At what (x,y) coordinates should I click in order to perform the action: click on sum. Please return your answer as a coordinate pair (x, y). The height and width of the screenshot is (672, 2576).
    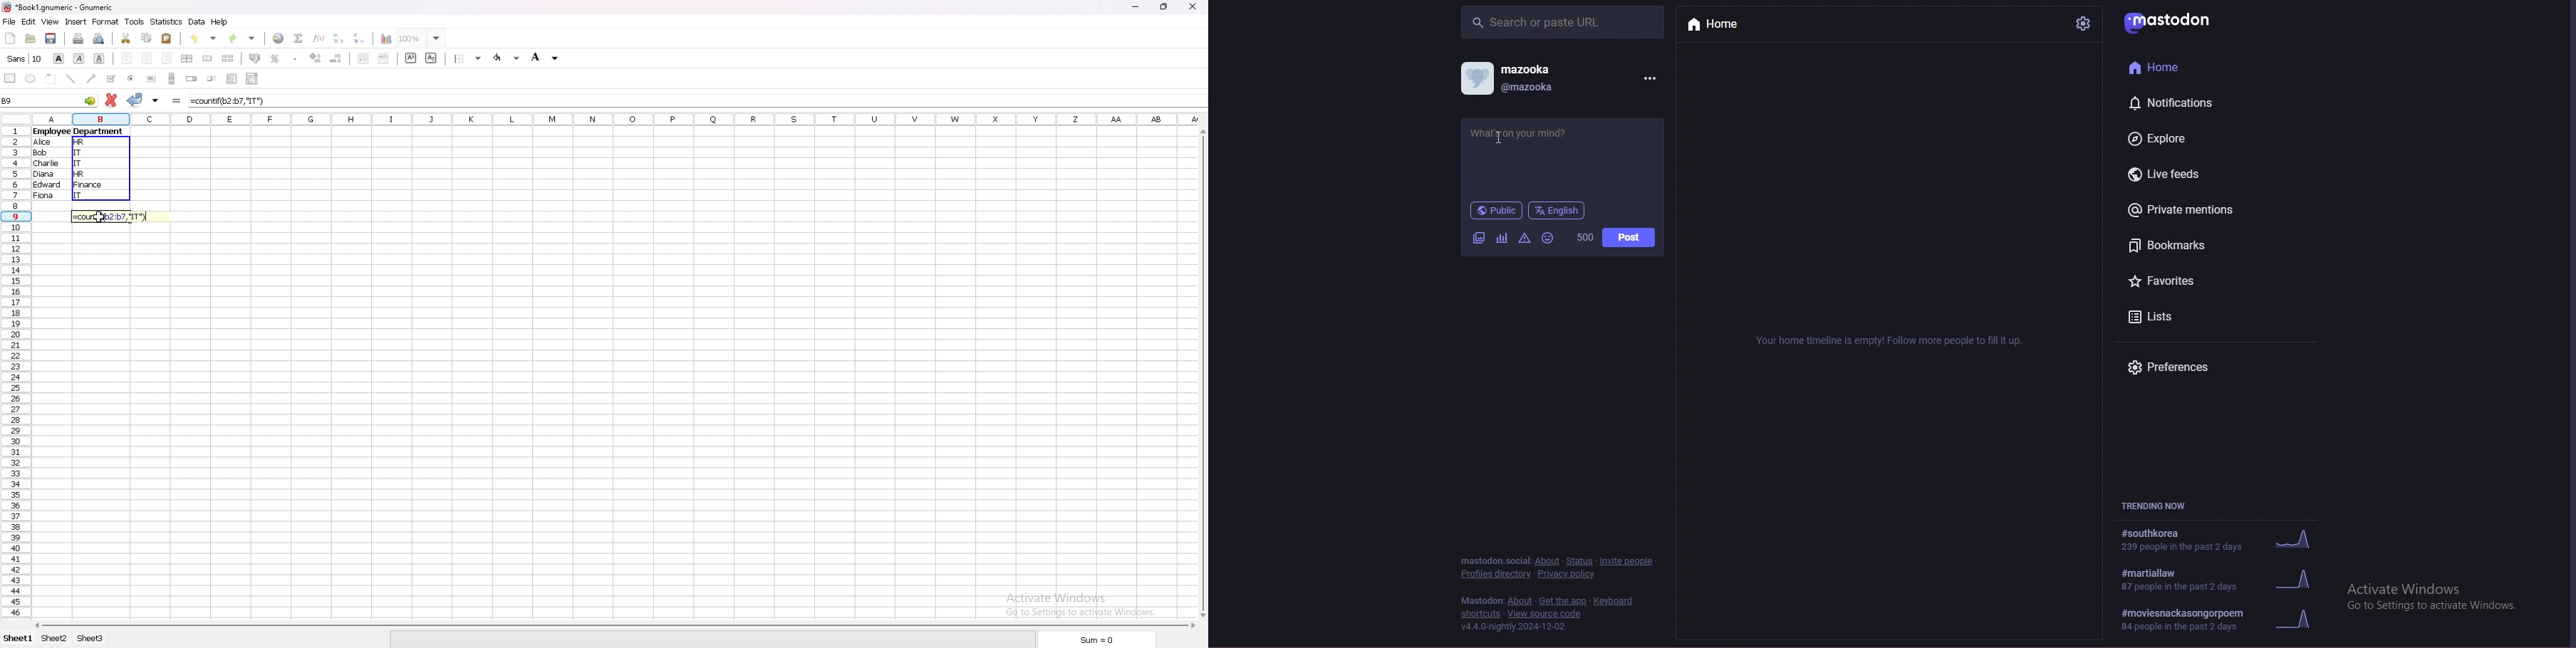
    Looking at the image, I should click on (1094, 640).